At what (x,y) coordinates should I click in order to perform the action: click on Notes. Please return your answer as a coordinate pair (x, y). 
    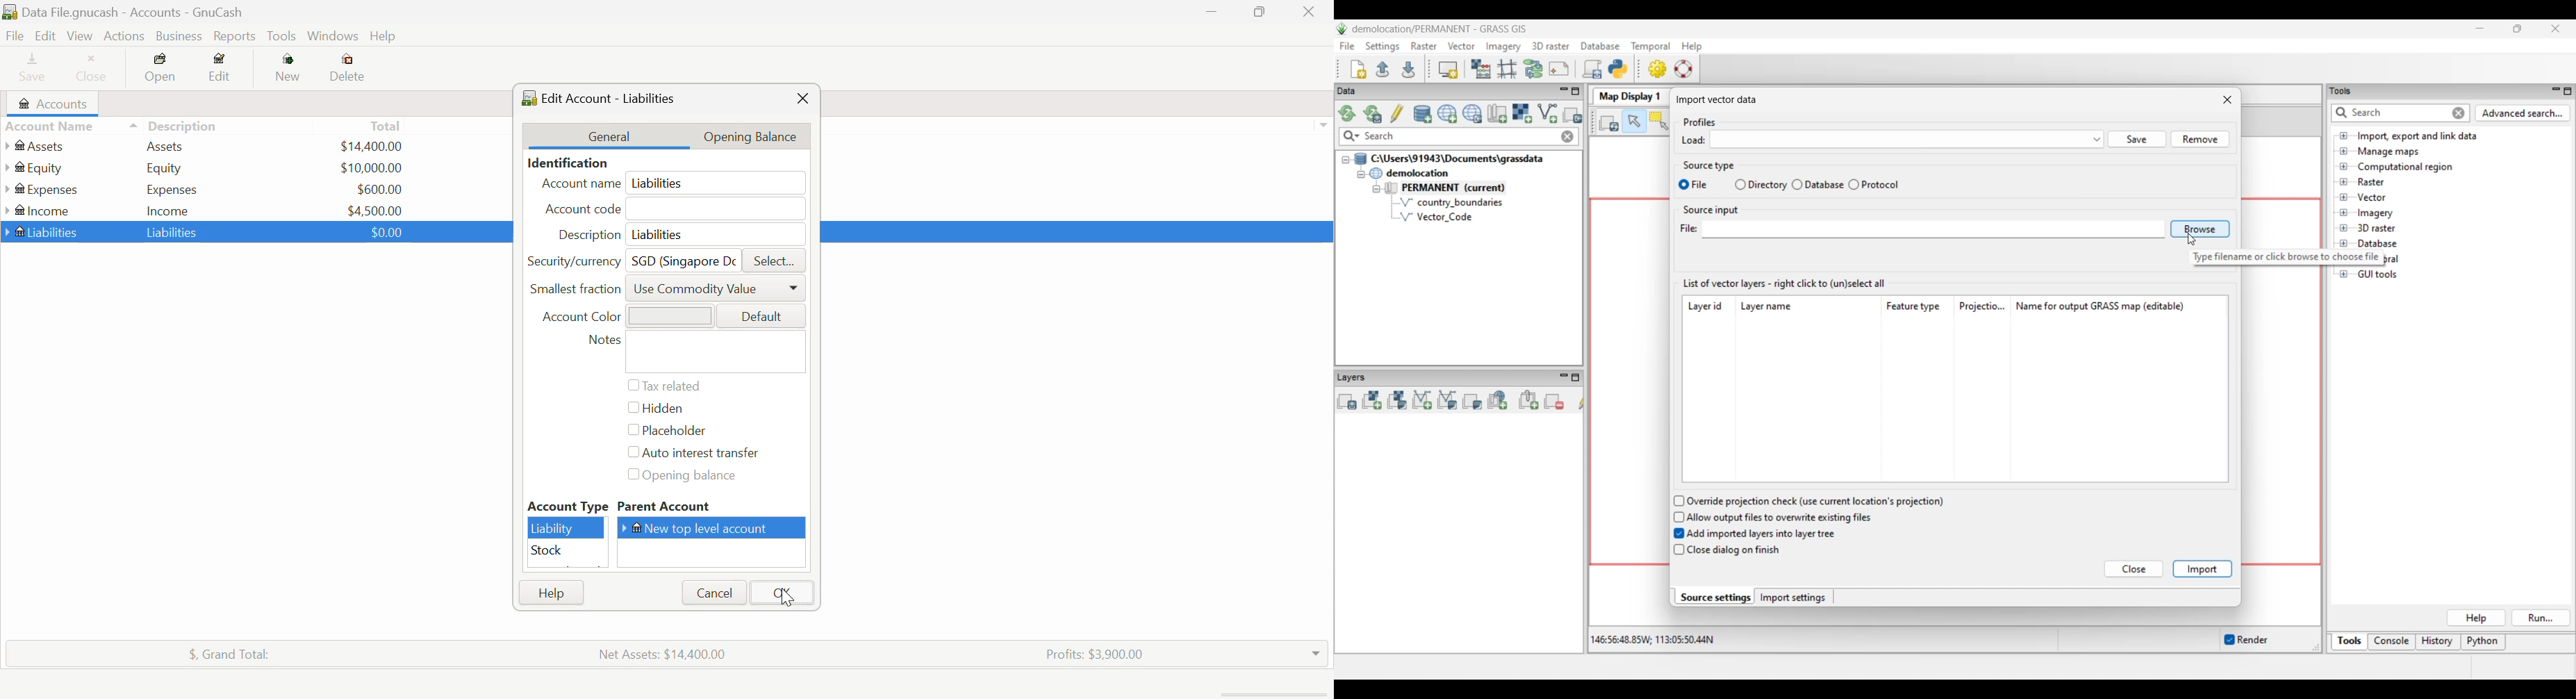
    Looking at the image, I should click on (693, 352).